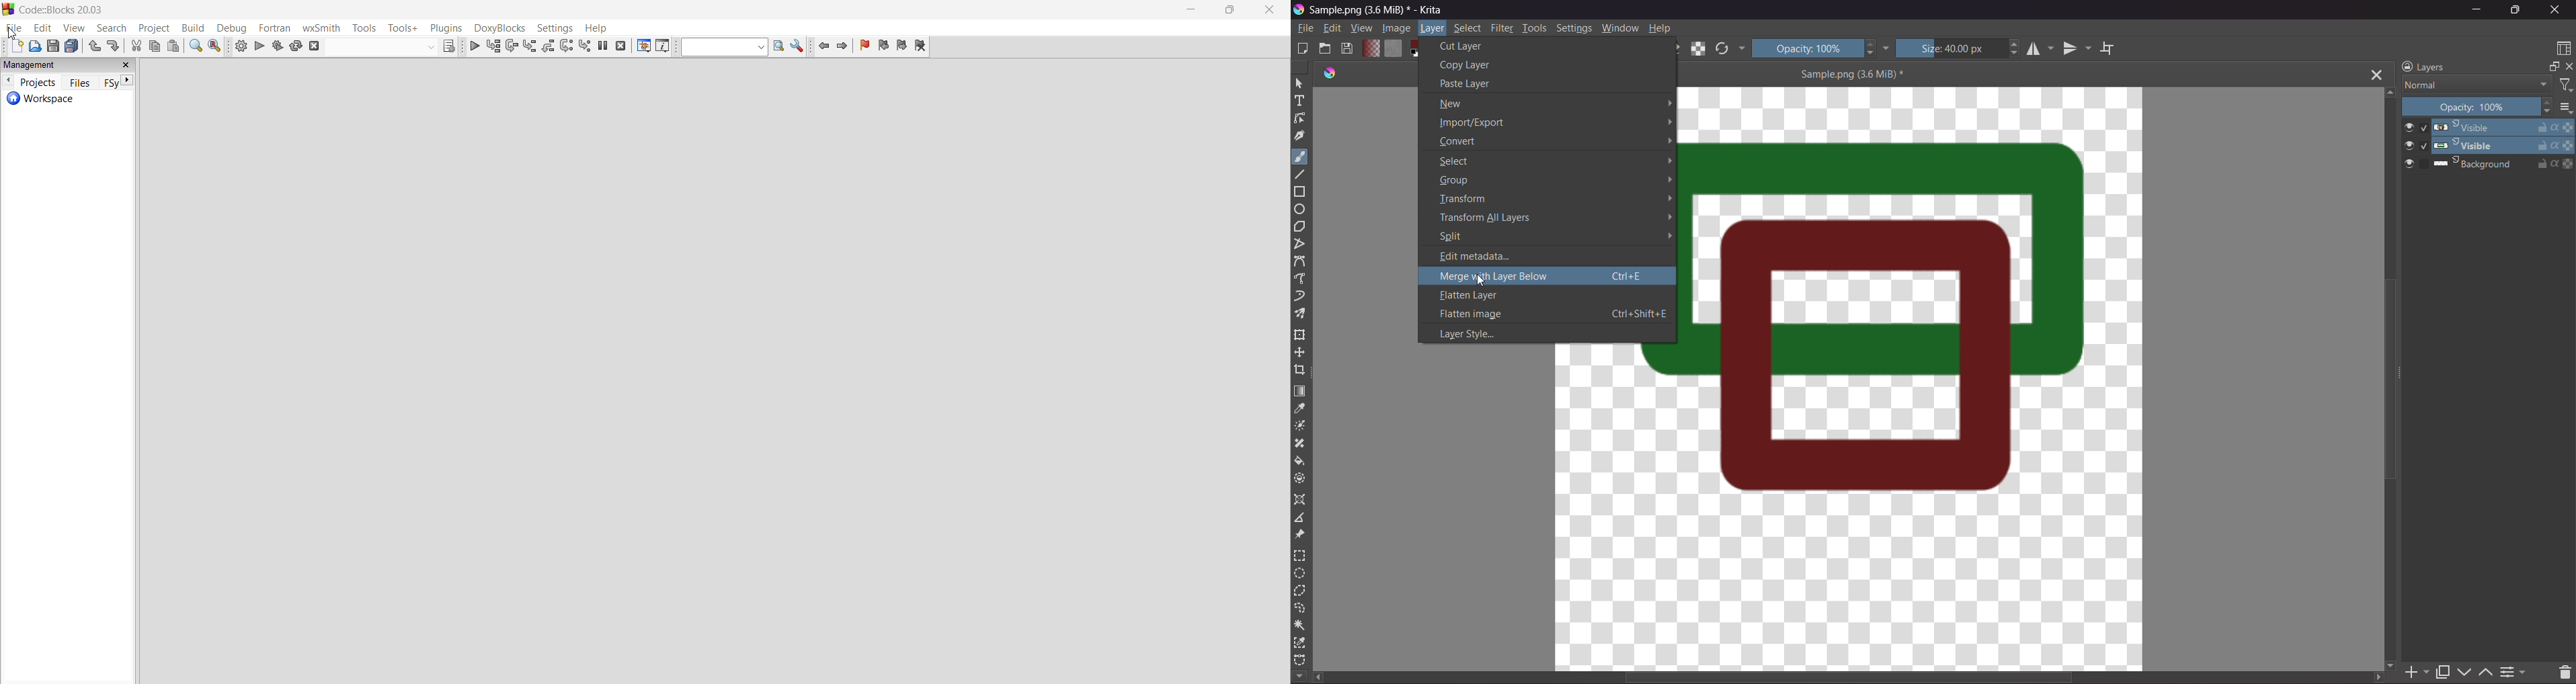  What do you see at coordinates (241, 48) in the screenshot?
I see `build` at bounding box center [241, 48].